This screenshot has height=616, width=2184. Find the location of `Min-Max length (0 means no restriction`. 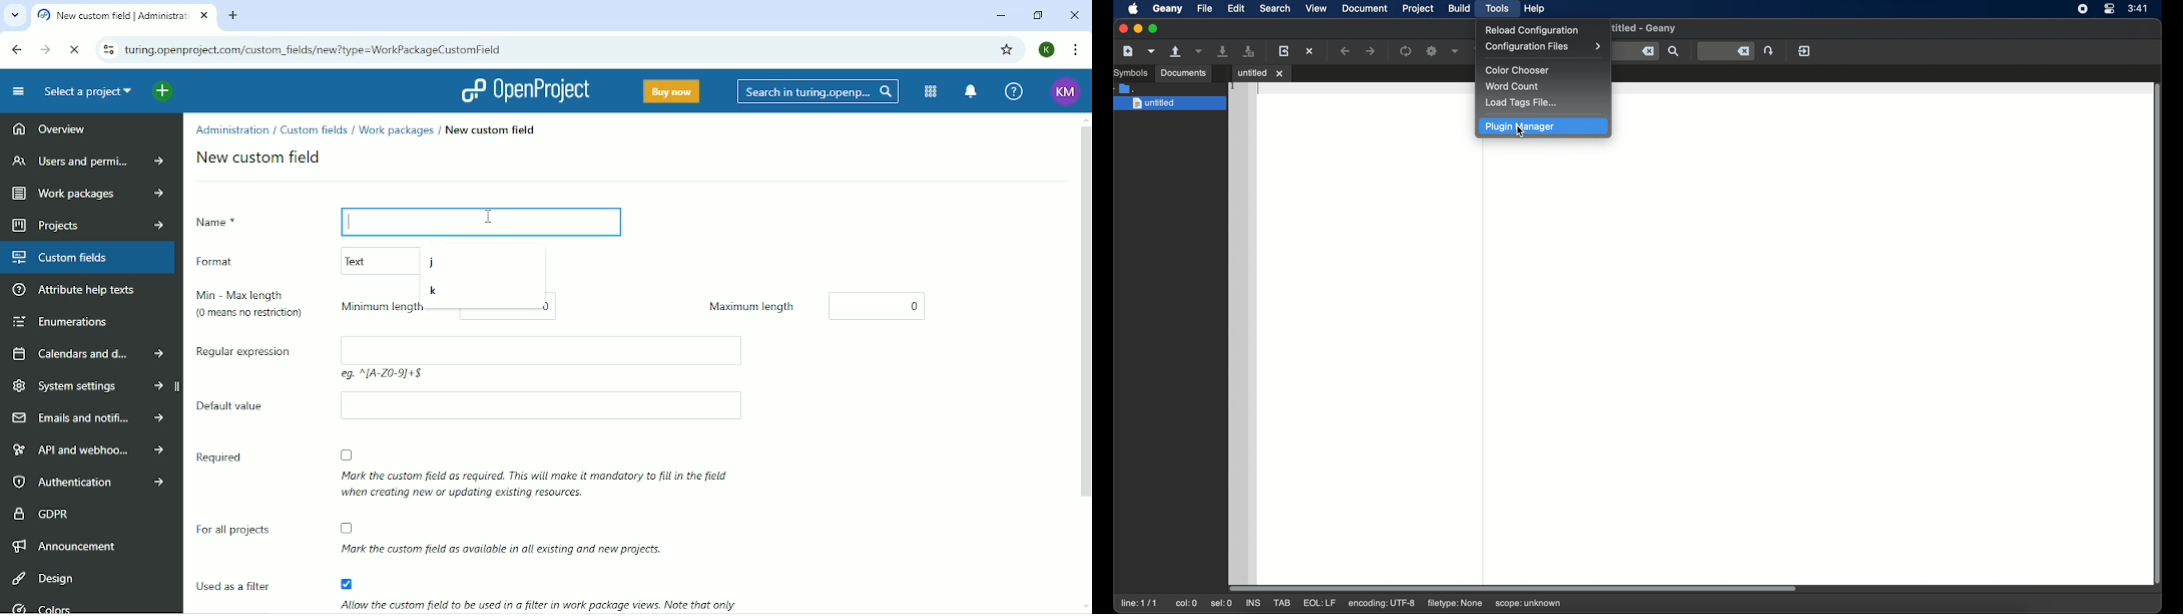

Min-Max length (0 means no restriction is located at coordinates (248, 306).